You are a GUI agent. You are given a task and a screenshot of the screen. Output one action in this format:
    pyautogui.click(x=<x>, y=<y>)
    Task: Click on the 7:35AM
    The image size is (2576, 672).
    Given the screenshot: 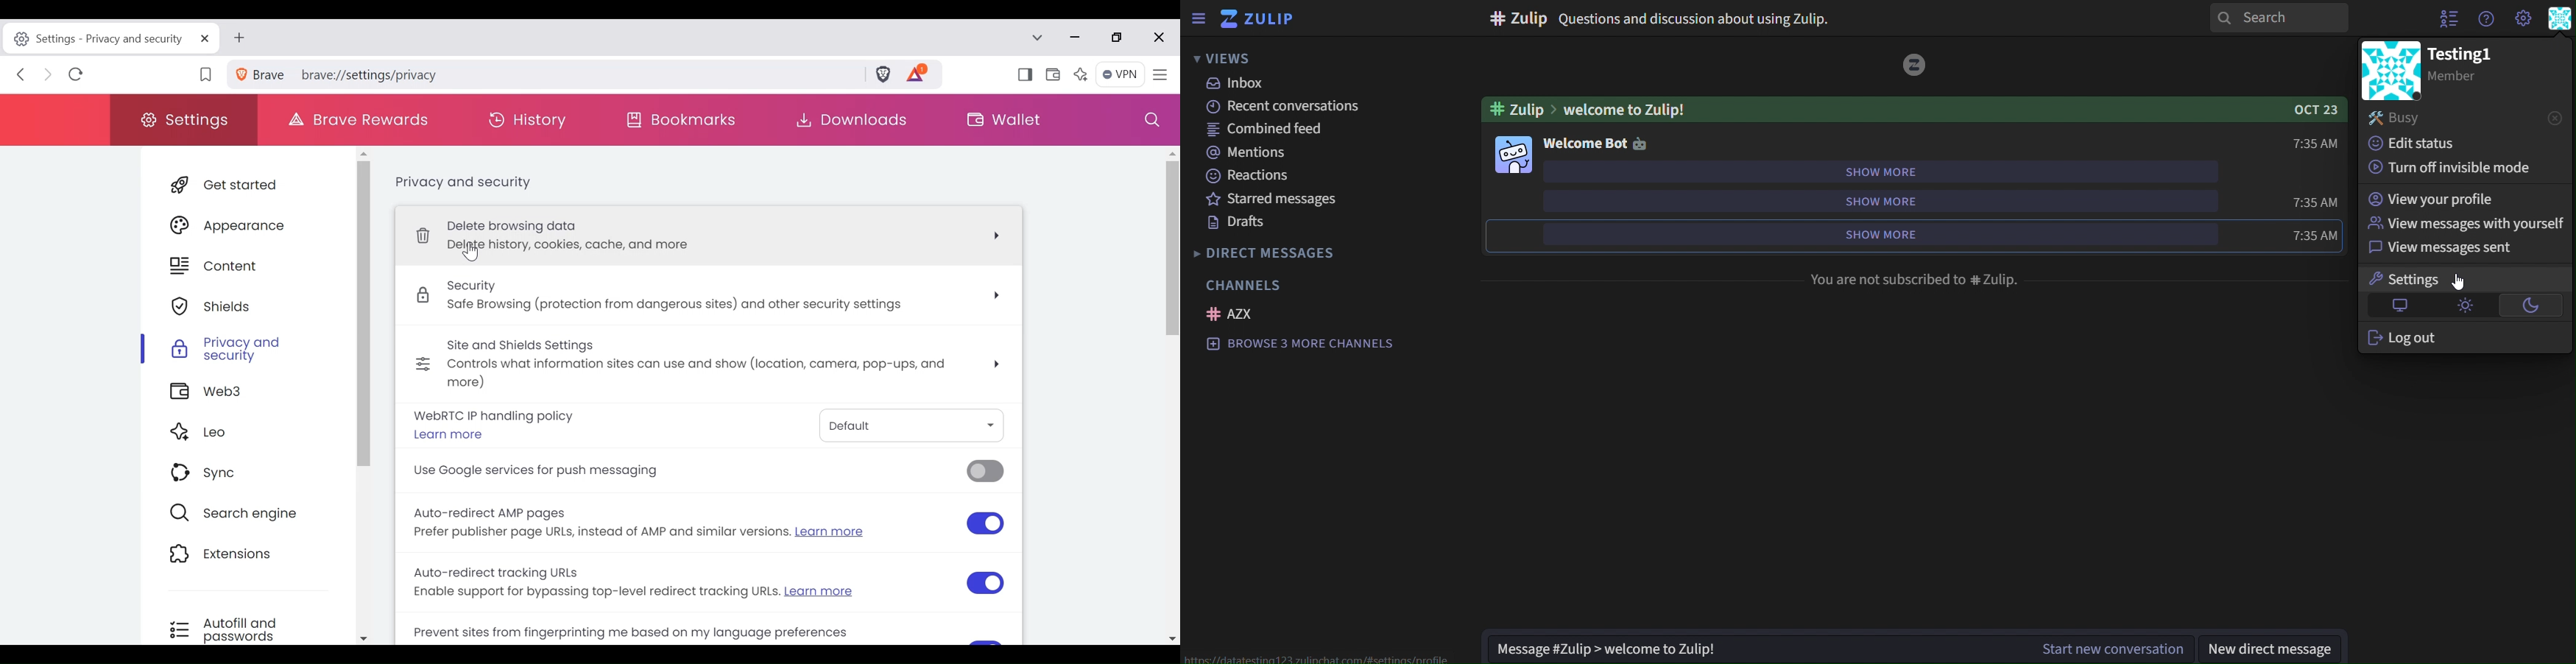 What is the action you would take?
    pyautogui.click(x=2317, y=201)
    